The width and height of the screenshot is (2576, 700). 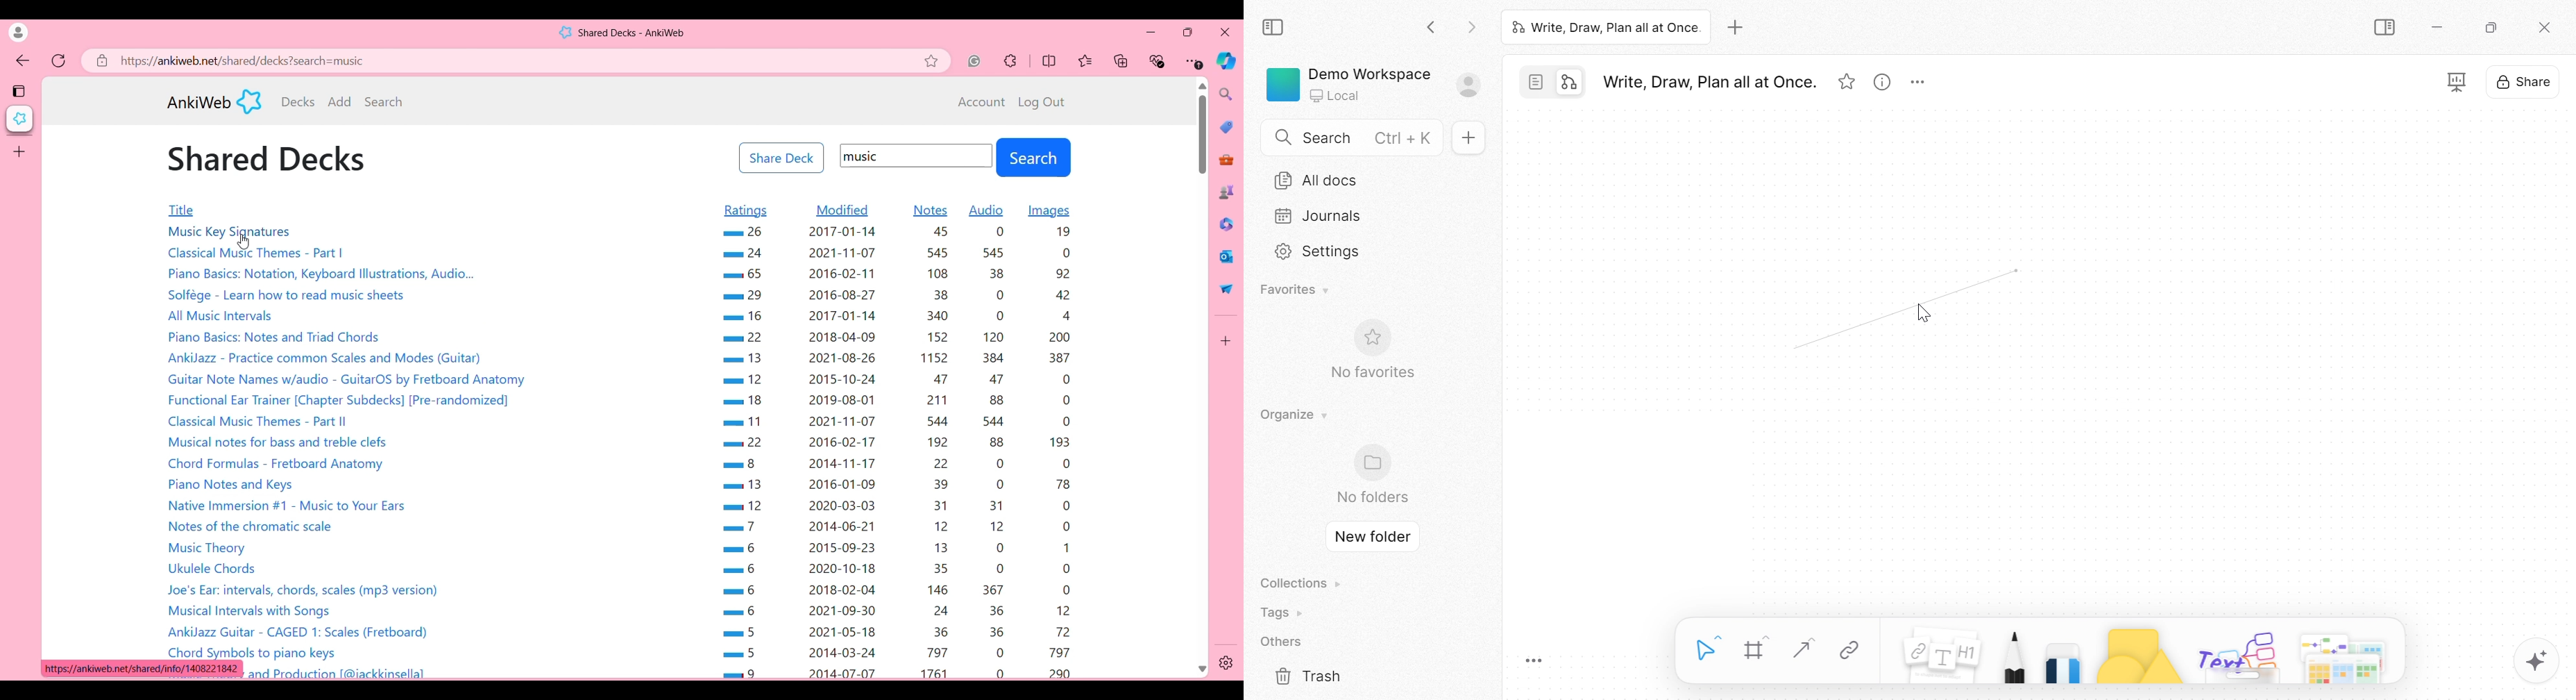 I want to click on Native Immersion #1 - Music to Your Ears, so click(x=293, y=504).